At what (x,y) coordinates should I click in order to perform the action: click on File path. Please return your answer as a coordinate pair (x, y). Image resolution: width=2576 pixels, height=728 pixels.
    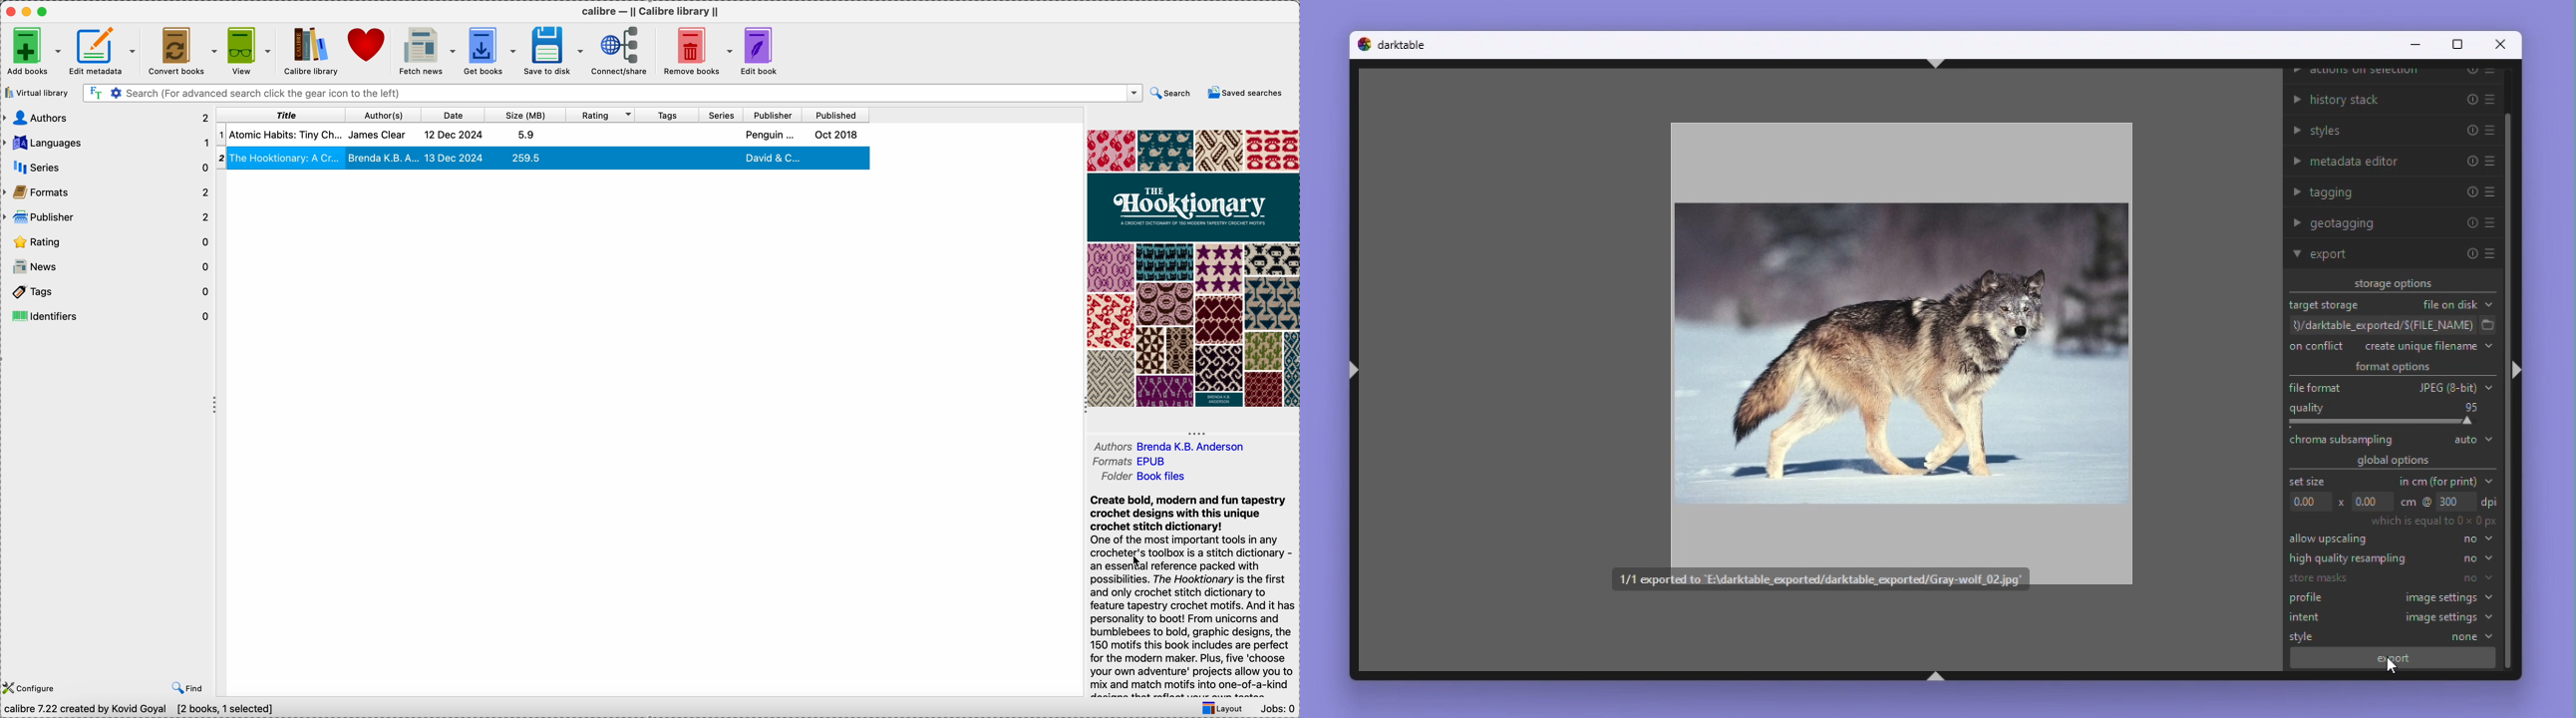
    Looking at the image, I should click on (2382, 326).